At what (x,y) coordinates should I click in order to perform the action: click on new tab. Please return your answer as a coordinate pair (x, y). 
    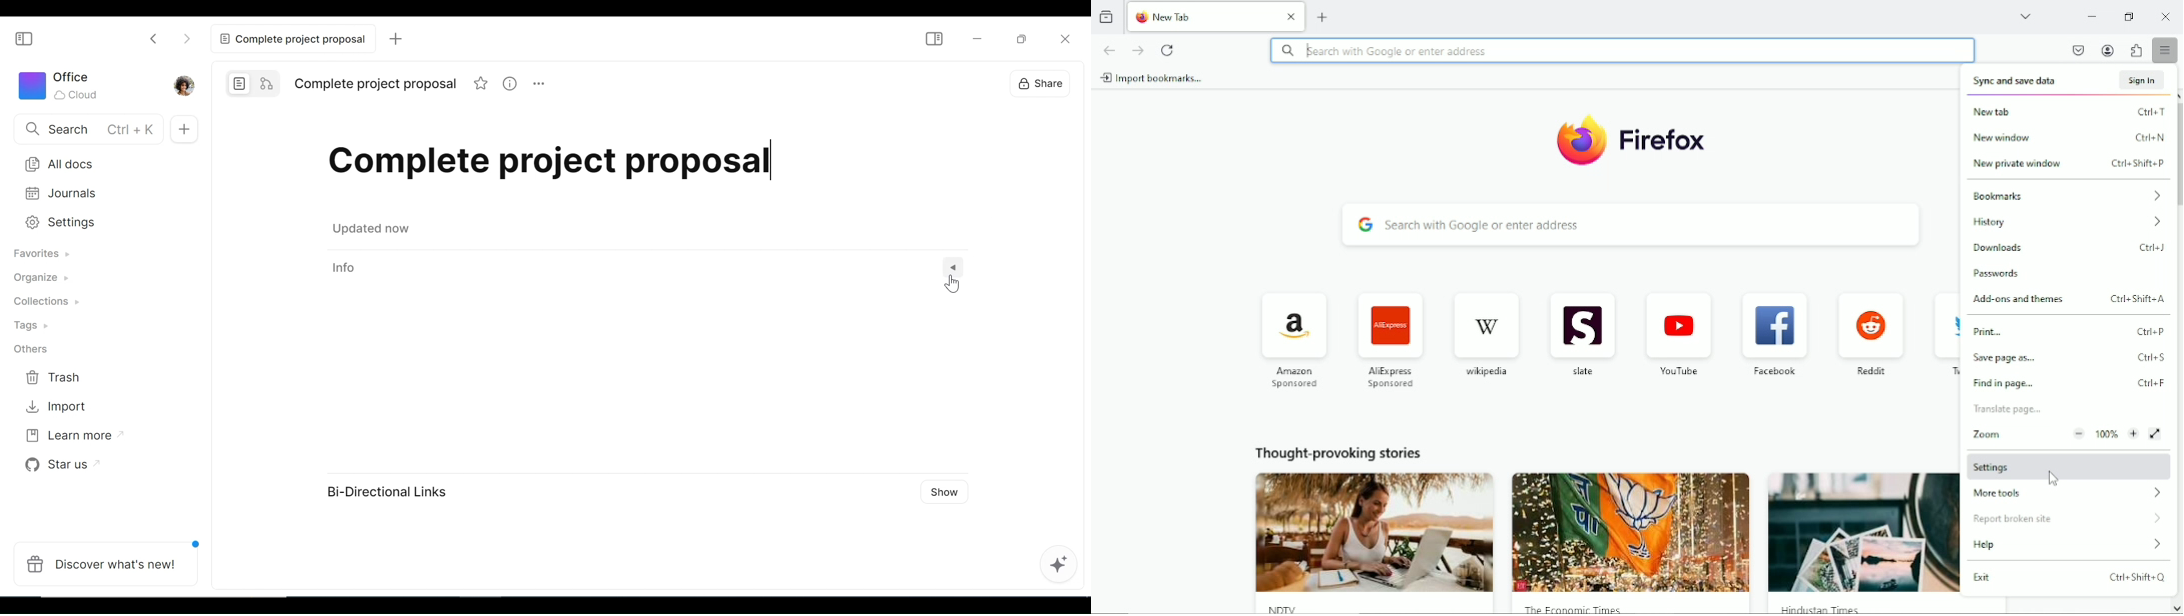
    Looking at the image, I should click on (1323, 17).